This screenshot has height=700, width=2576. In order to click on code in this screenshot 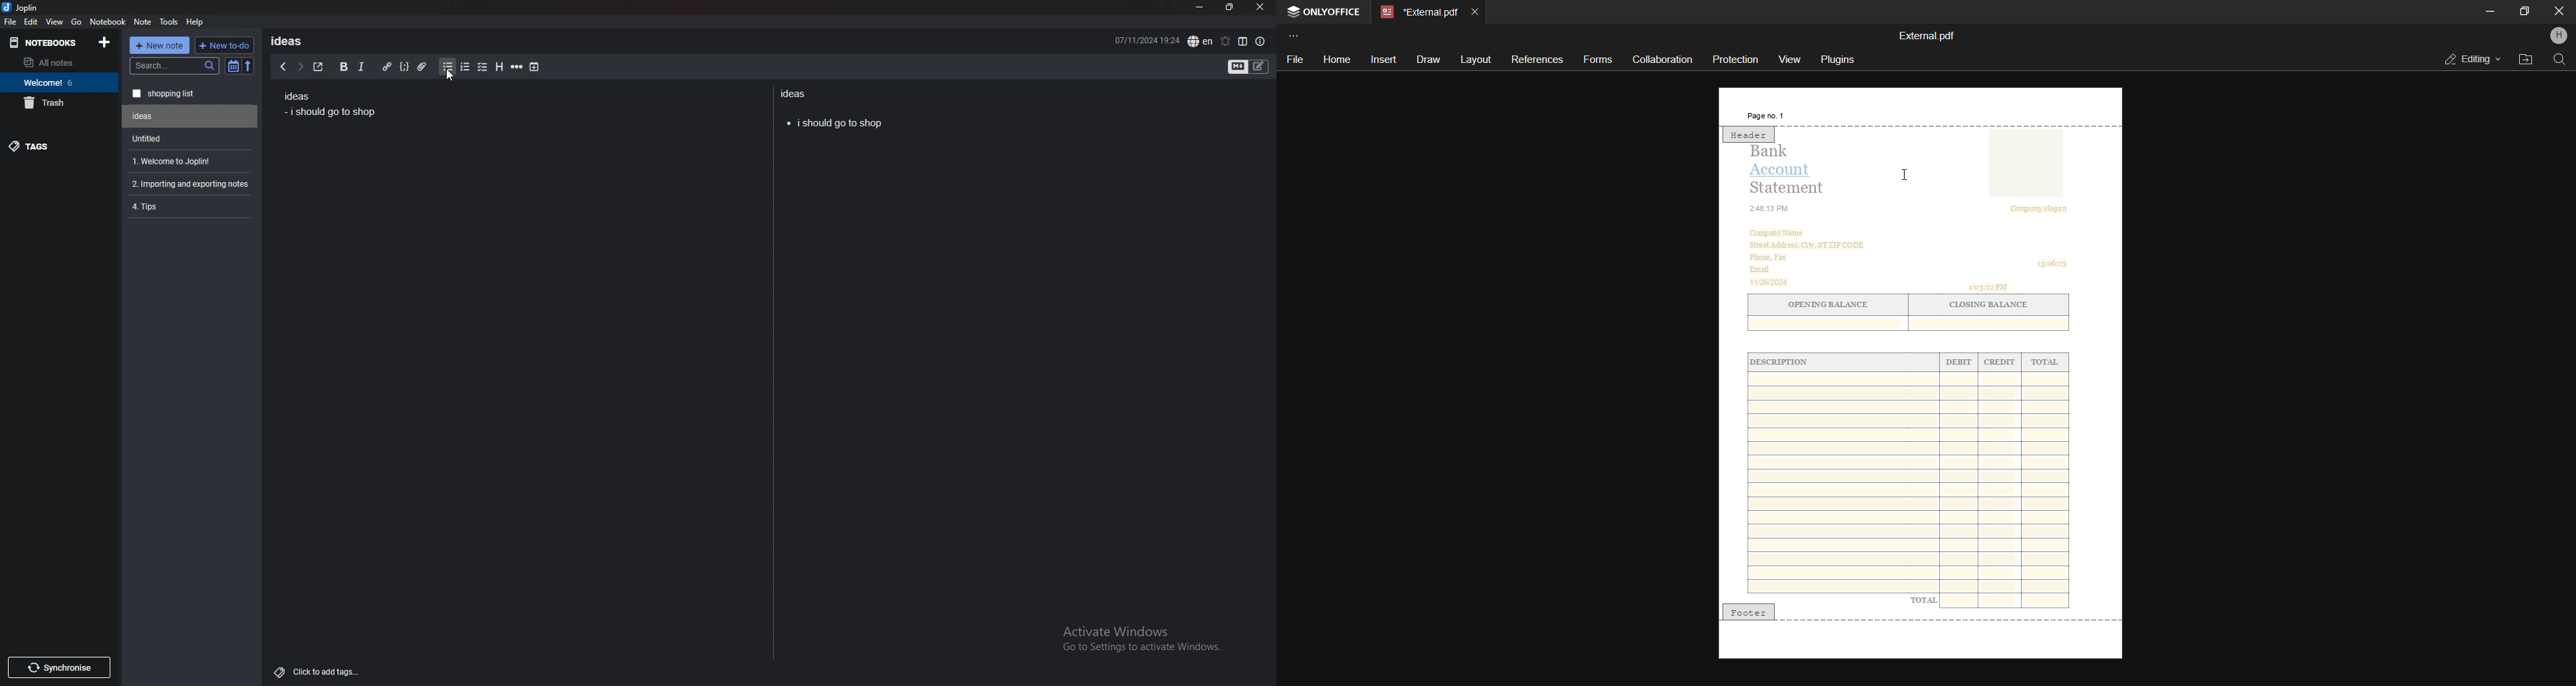, I will do `click(404, 66)`.